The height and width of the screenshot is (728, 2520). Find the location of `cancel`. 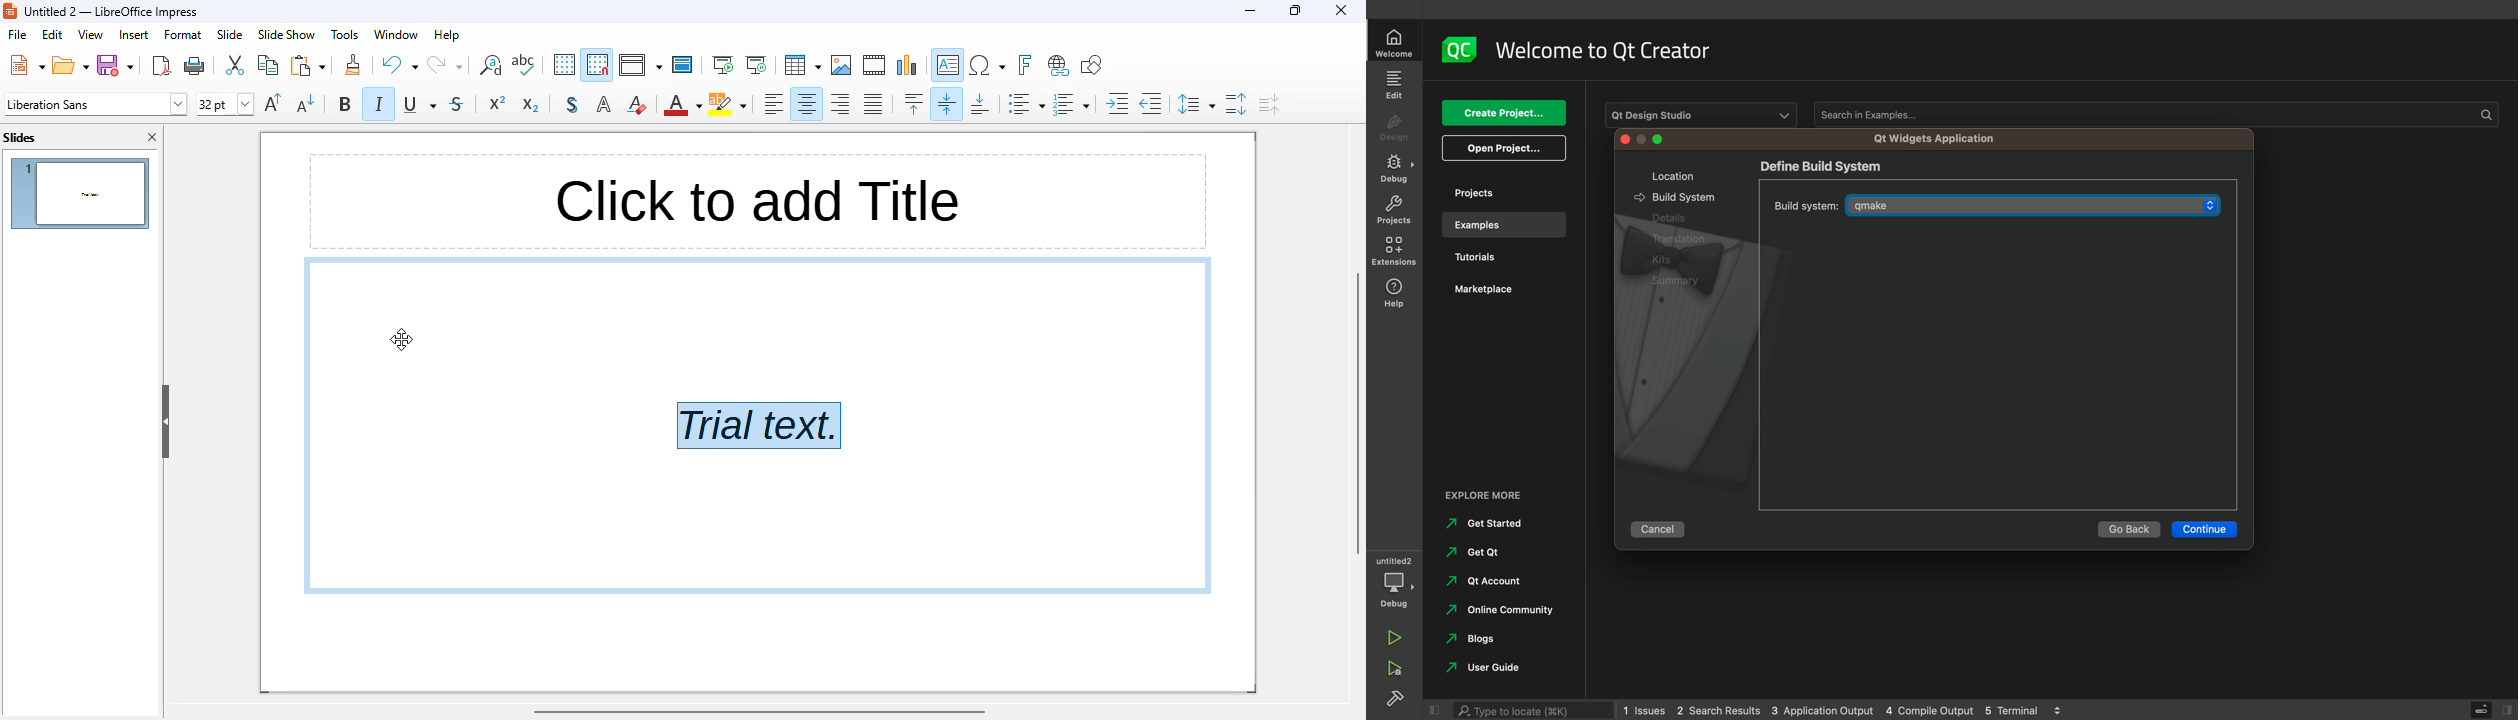

cancel is located at coordinates (1662, 527).